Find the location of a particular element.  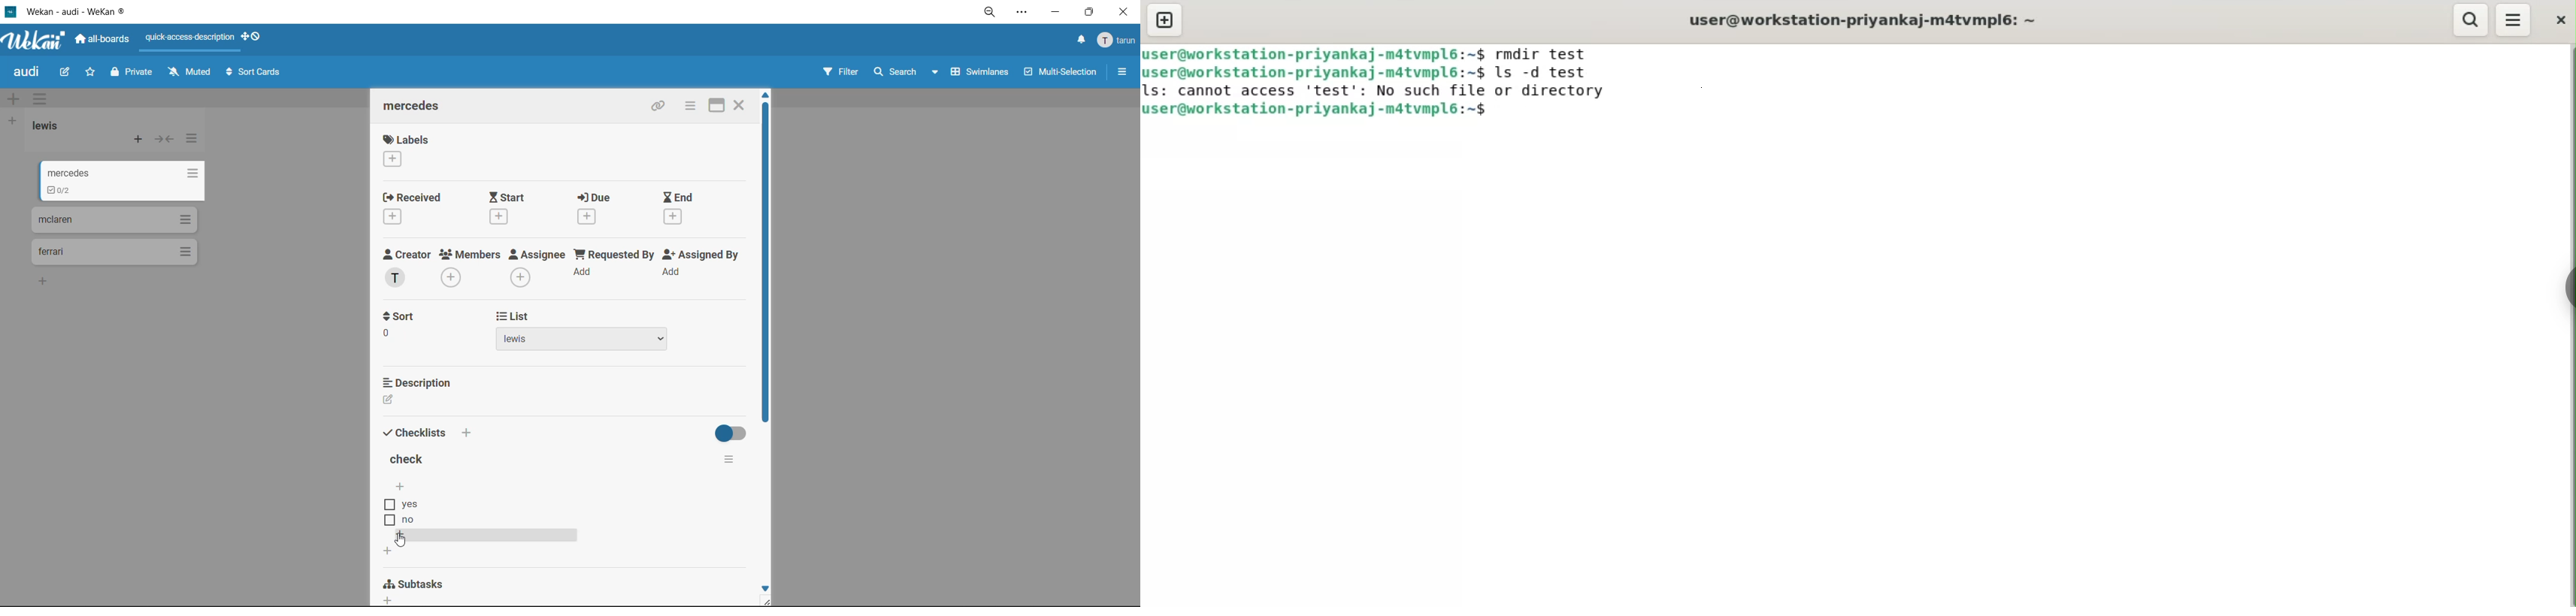

Add End Time is located at coordinates (677, 217).